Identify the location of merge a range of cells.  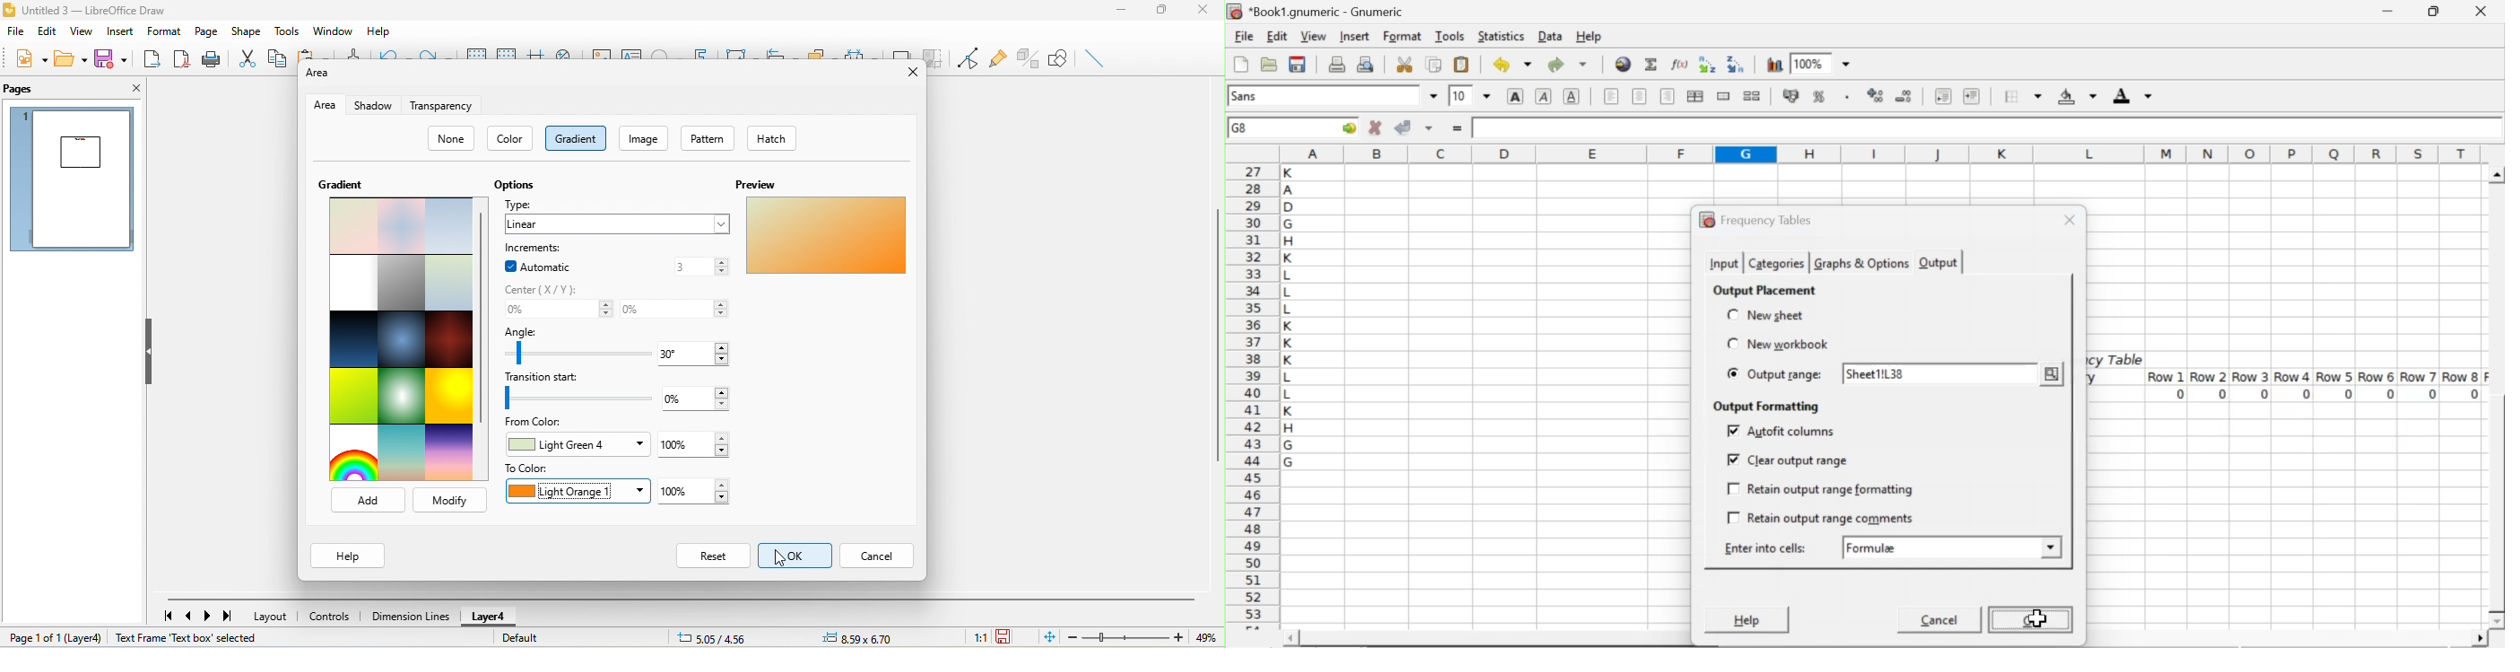
(1724, 96).